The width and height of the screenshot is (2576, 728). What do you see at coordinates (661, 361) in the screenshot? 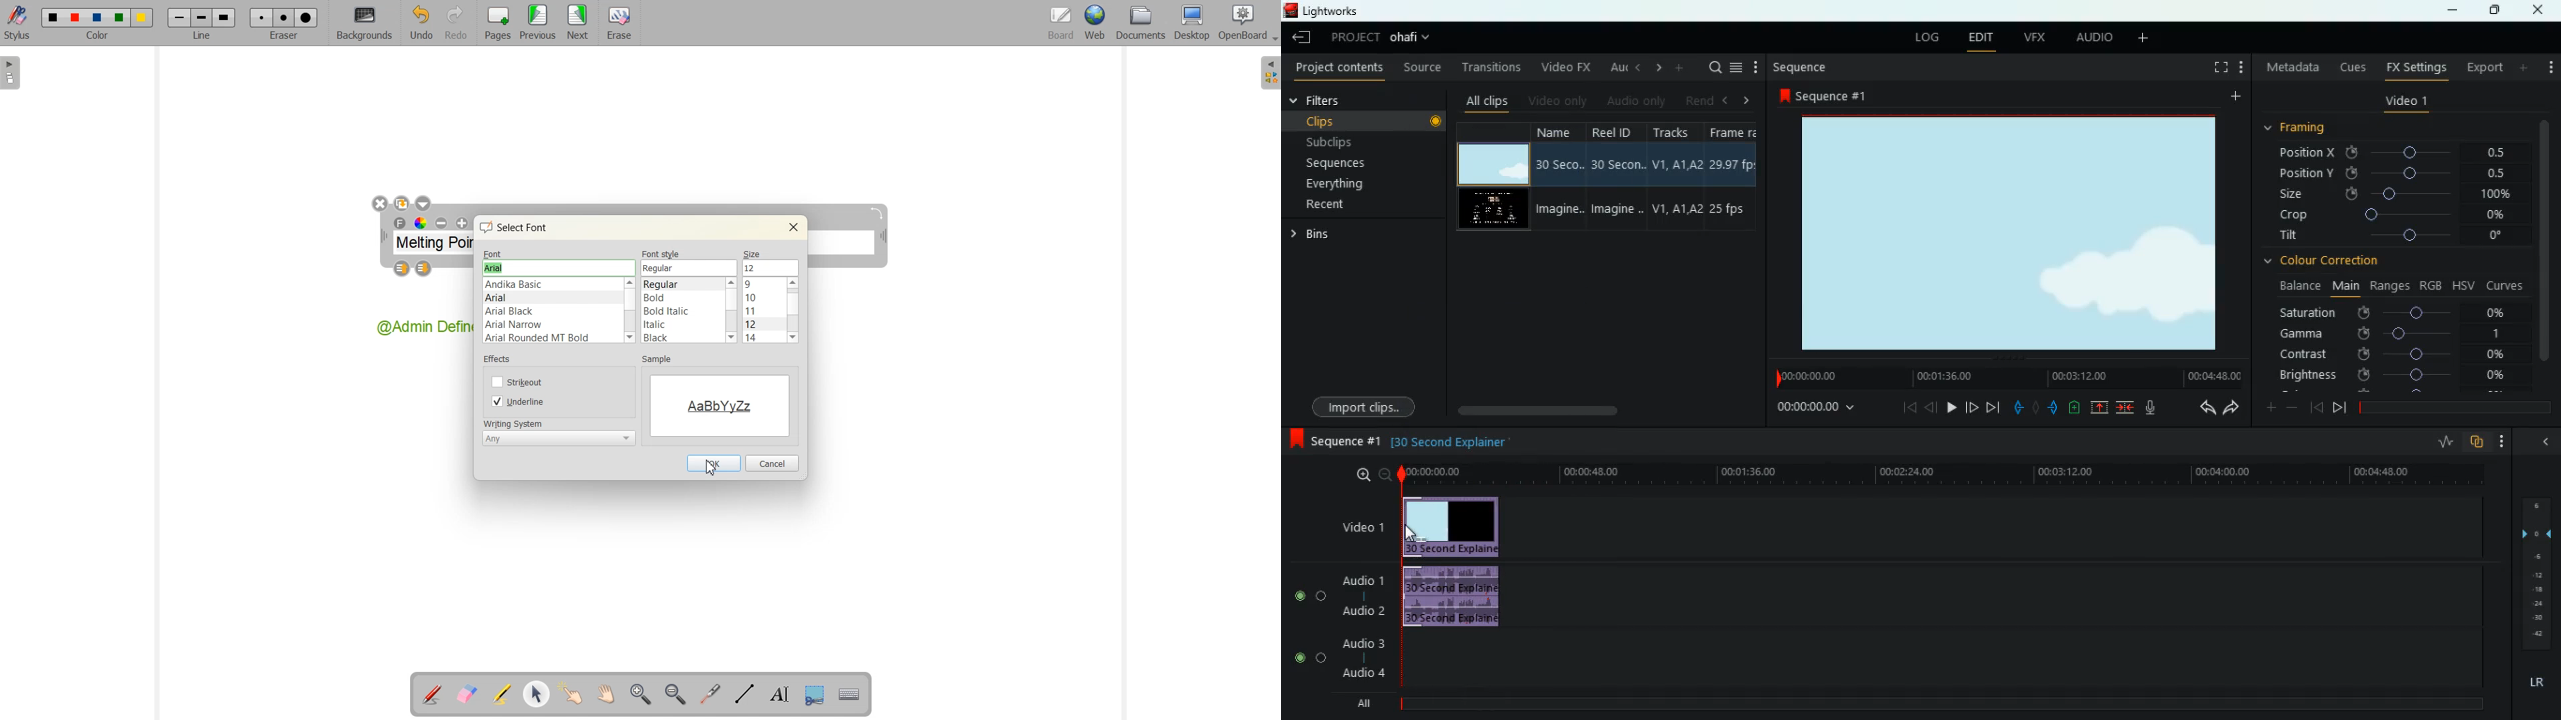
I see `sample` at bounding box center [661, 361].